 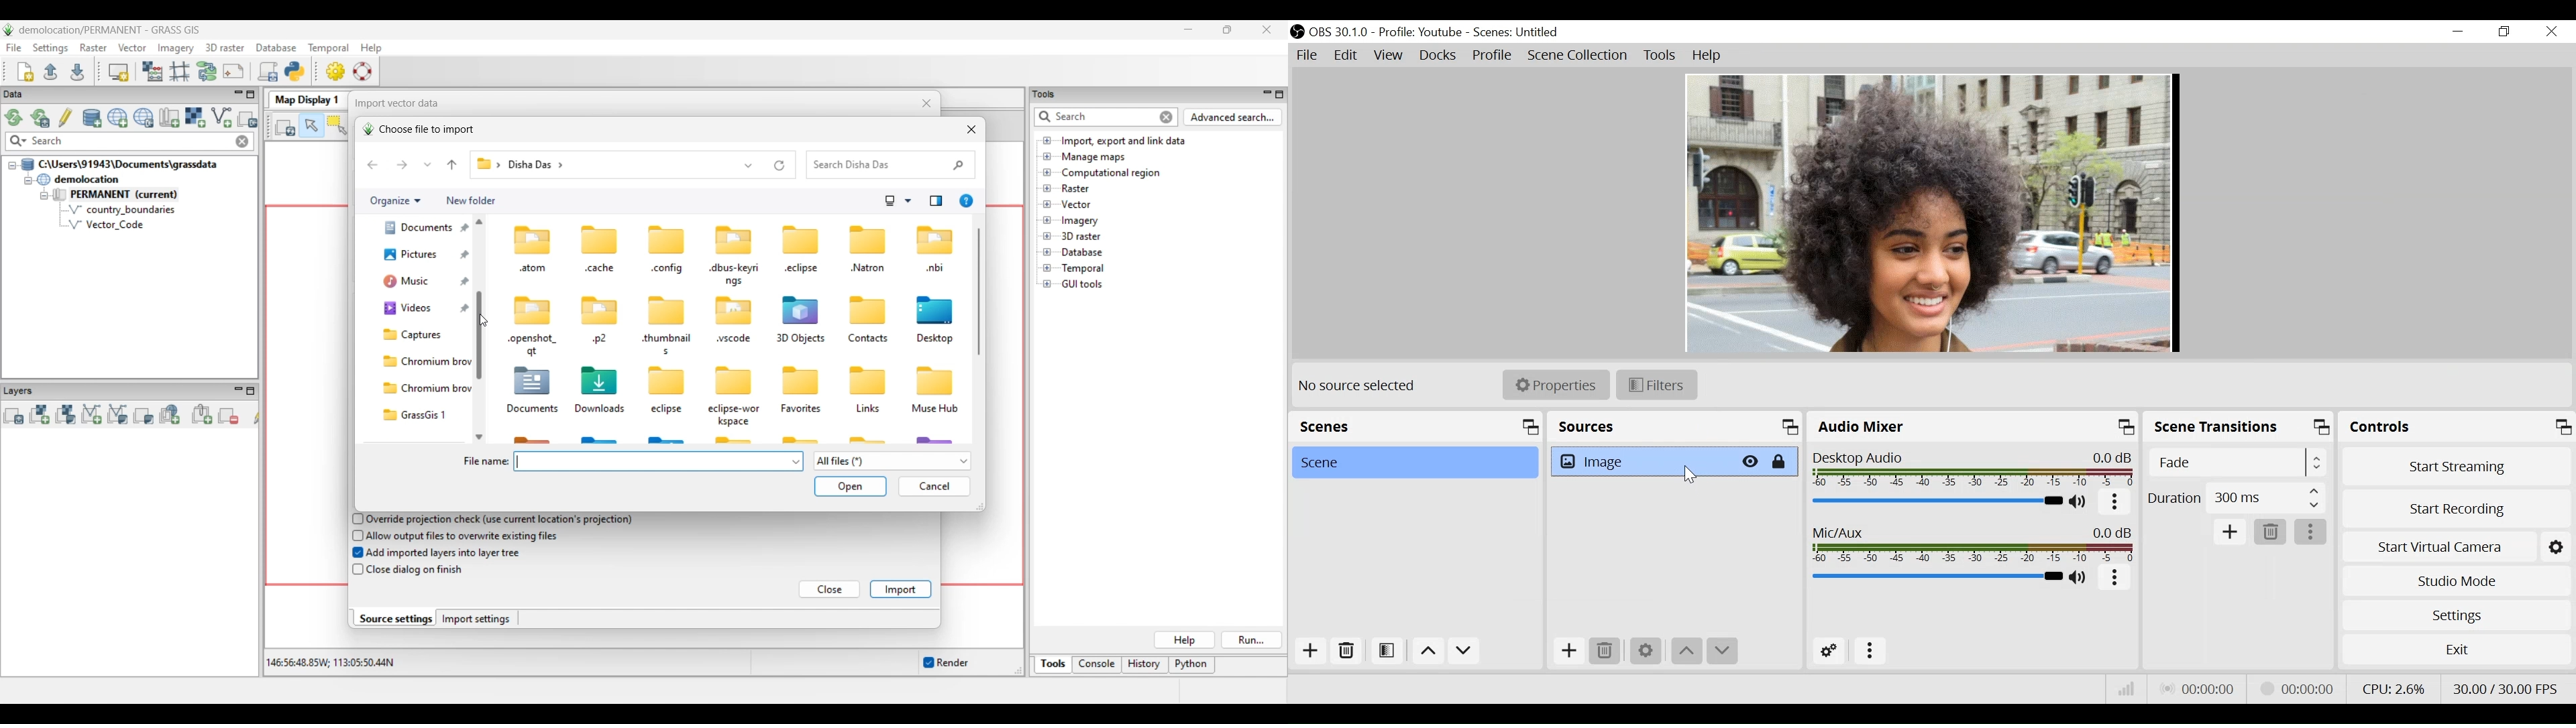 What do you see at coordinates (1519, 33) in the screenshot?
I see `Scenes: Untitled` at bounding box center [1519, 33].